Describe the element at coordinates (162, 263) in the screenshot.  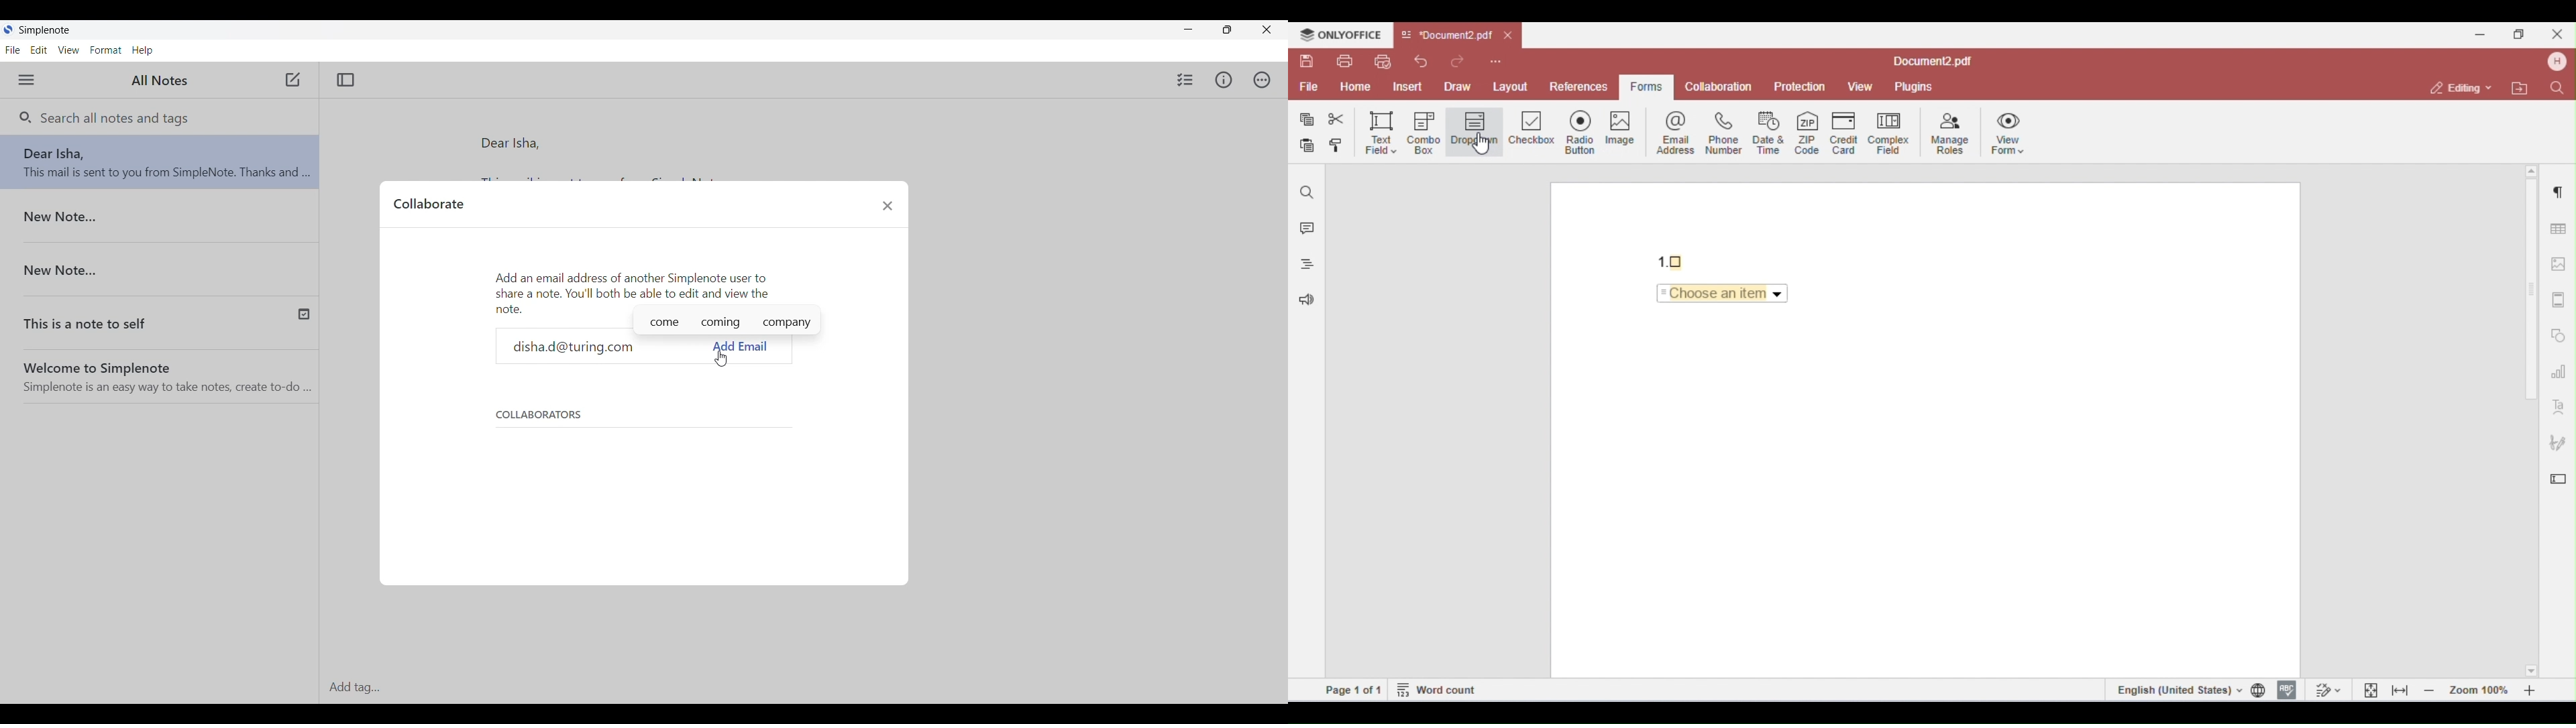
I see `New Note...` at that location.